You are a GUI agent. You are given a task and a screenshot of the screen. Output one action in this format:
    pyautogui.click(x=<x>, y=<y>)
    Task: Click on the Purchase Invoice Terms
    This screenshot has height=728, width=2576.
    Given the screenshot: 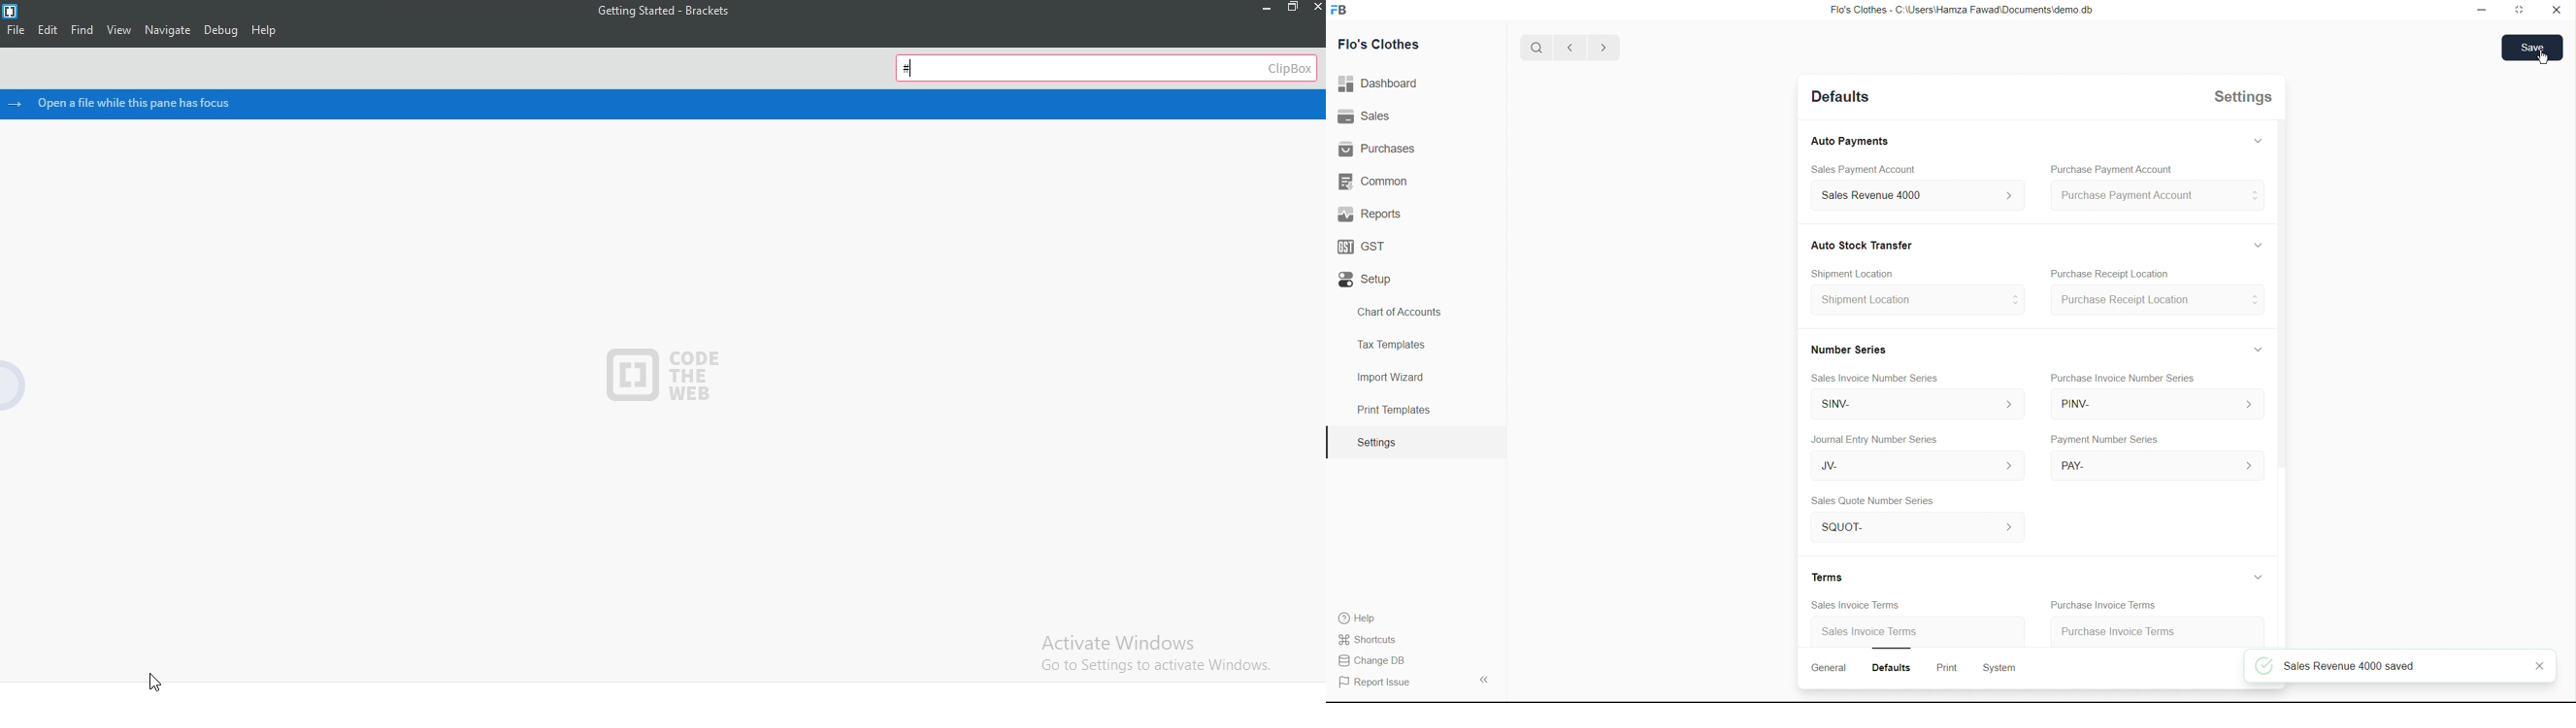 What is the action you would take?
    pyautogui.click(x=2143, y=629)
    